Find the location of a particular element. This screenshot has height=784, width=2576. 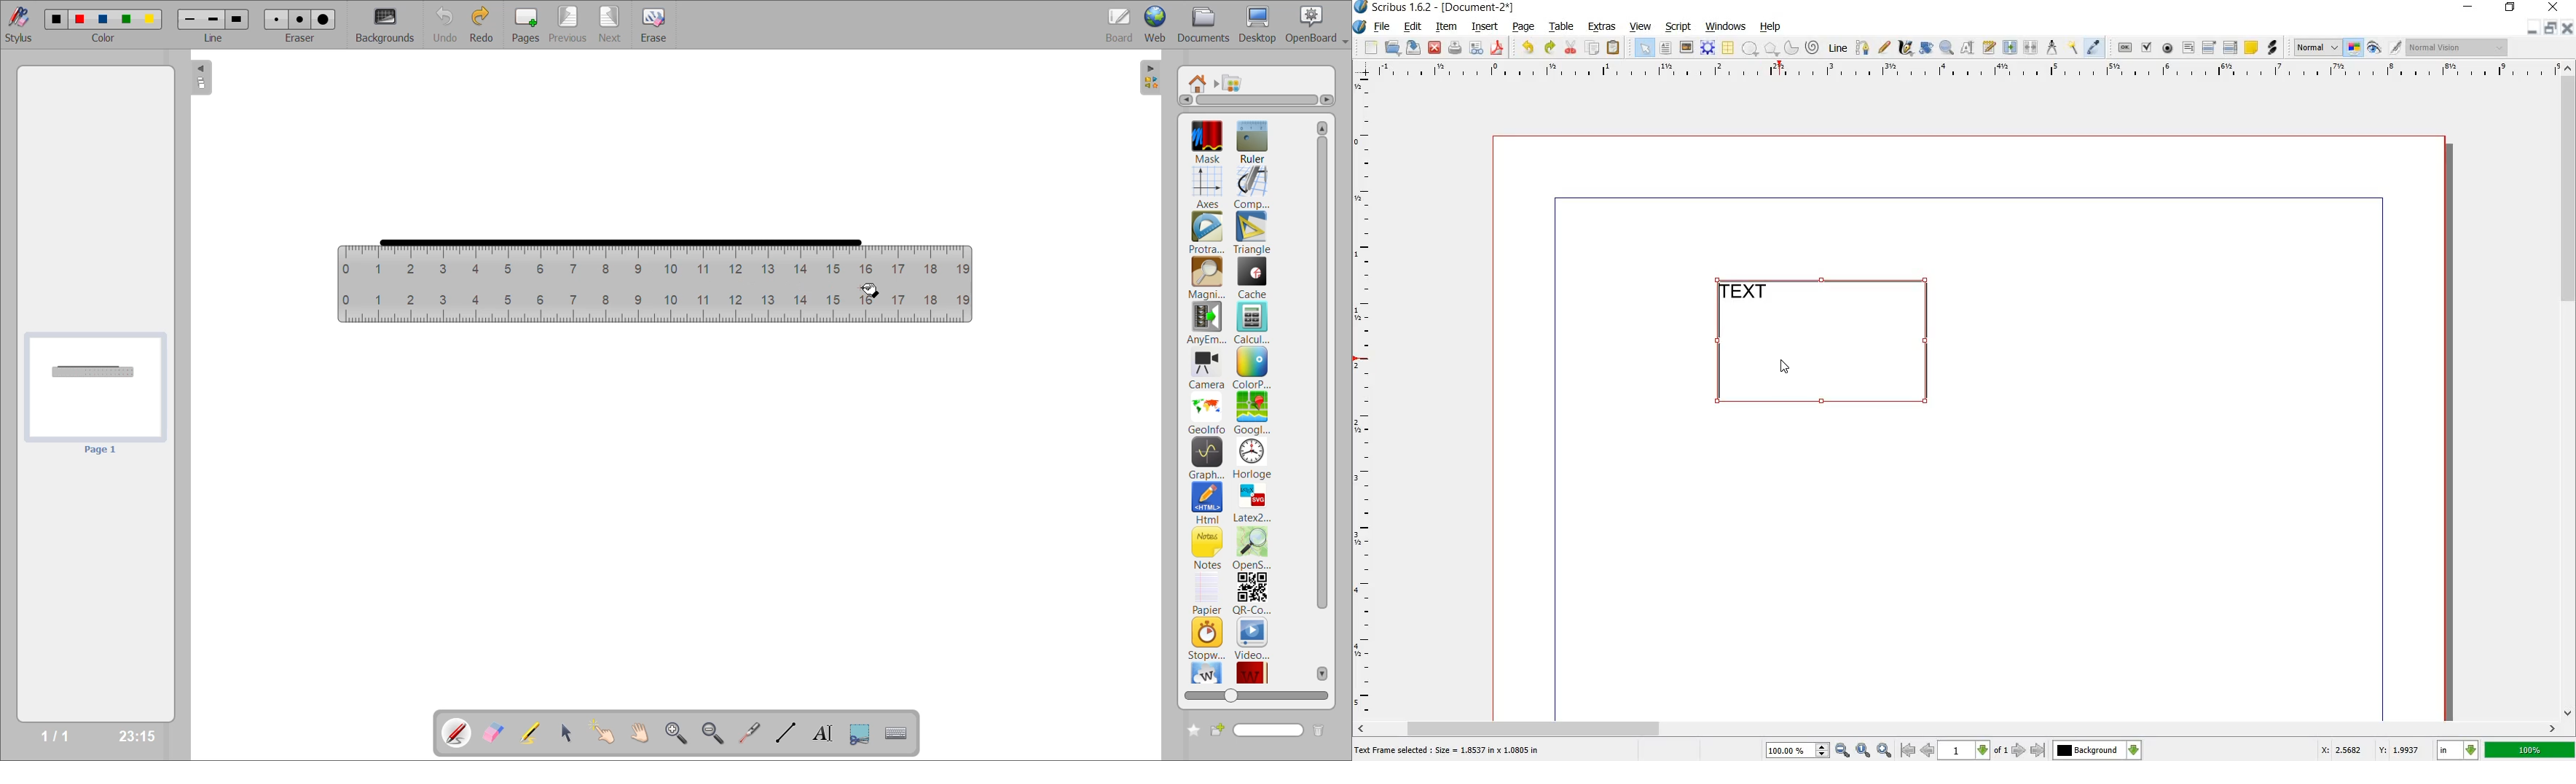

100% is located at coordinates (2530, 749).